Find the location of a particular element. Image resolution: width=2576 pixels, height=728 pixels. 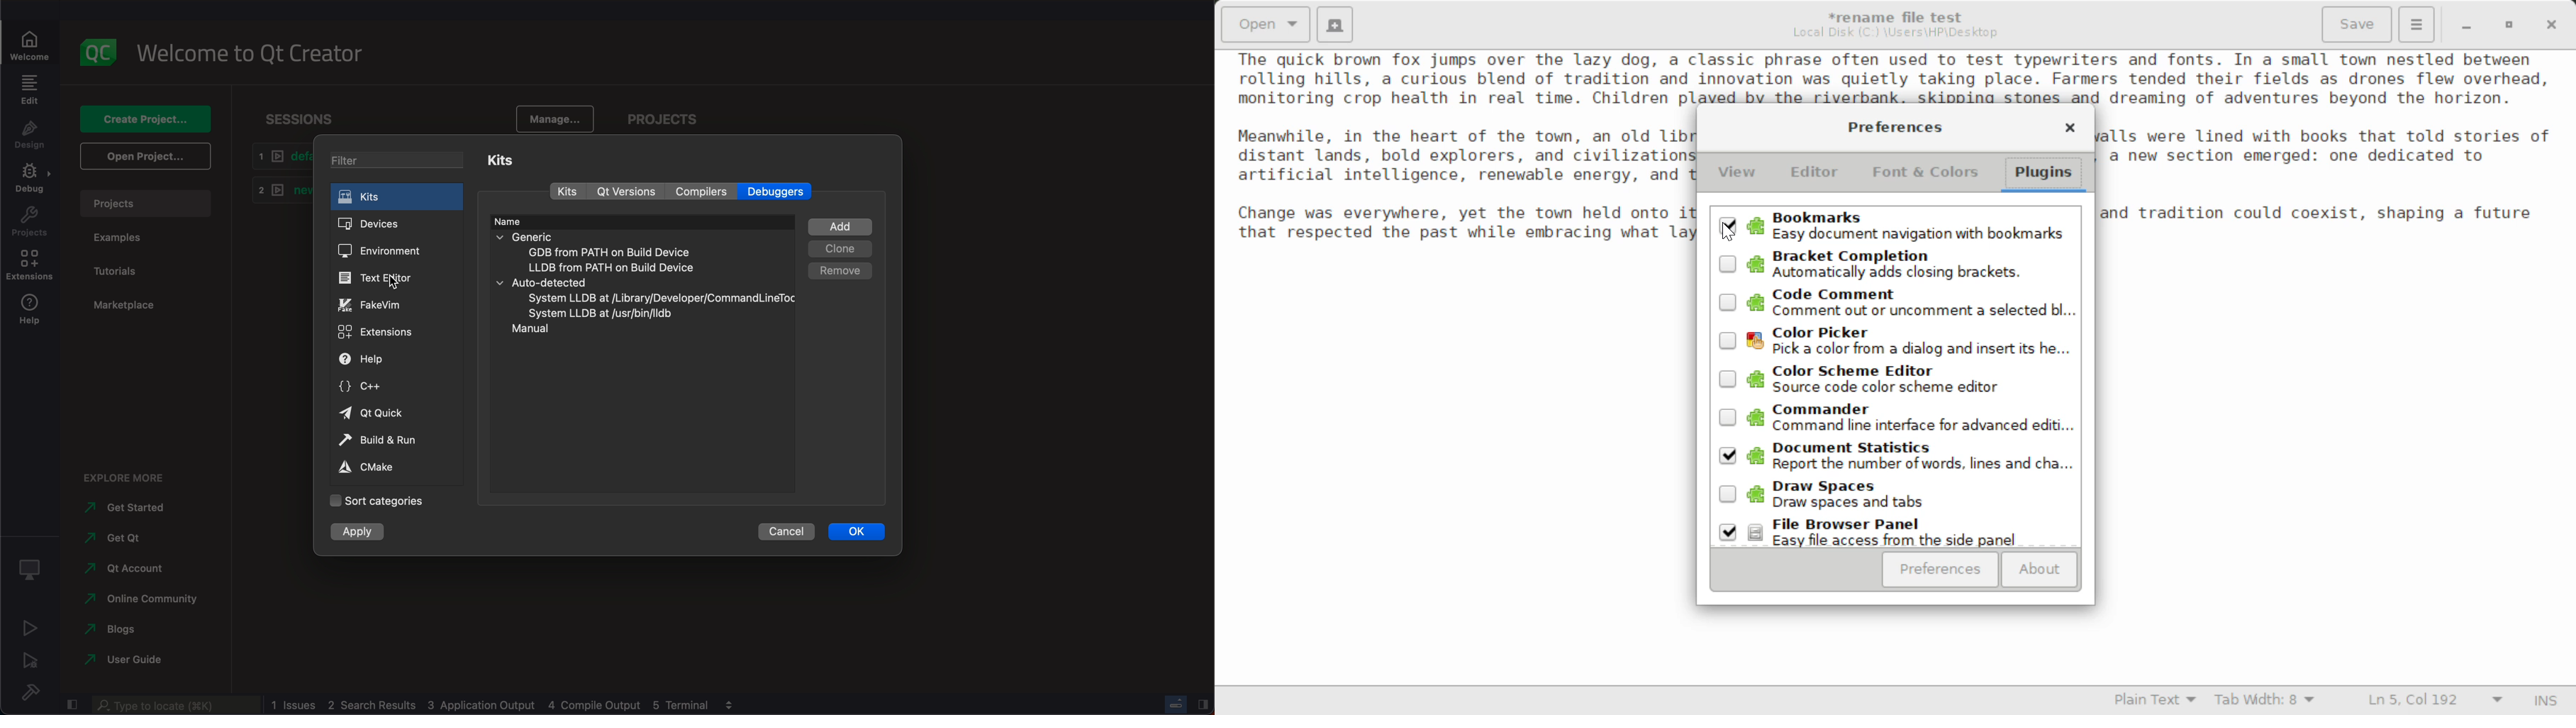

apply is located at coordinates (356, 533).